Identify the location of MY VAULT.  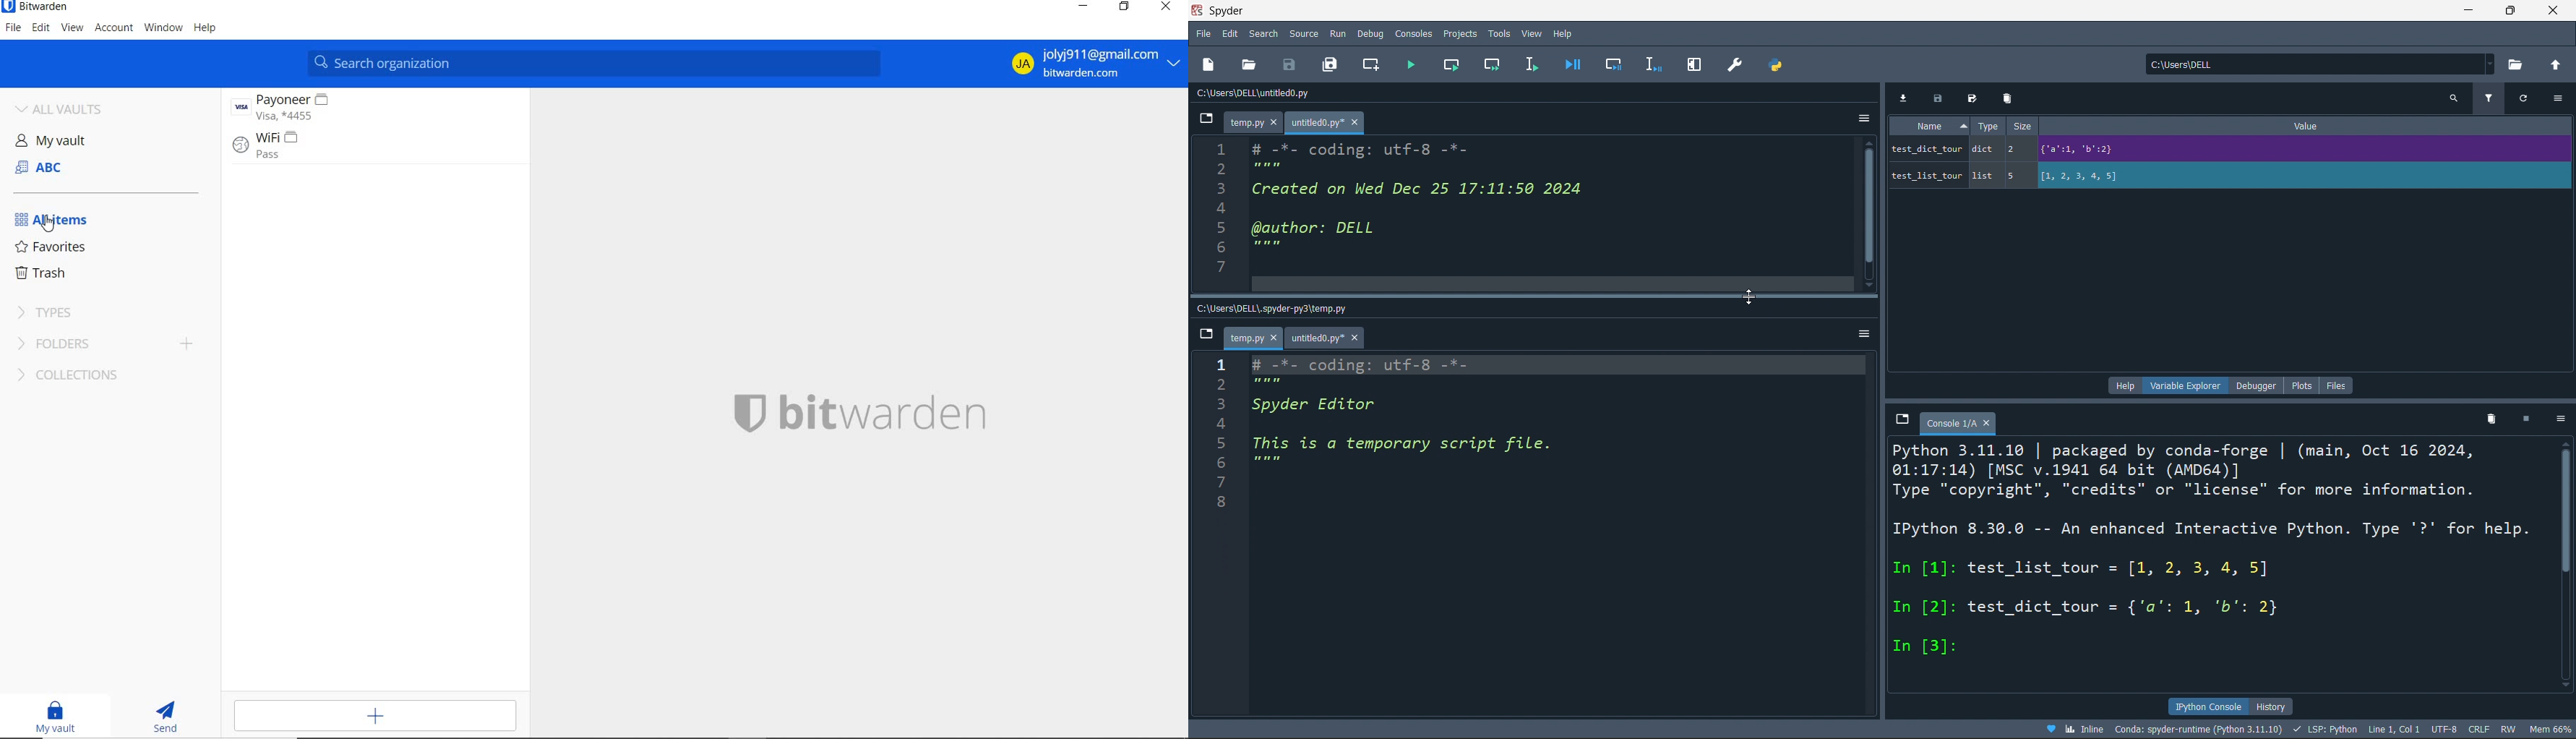
(58, 717).